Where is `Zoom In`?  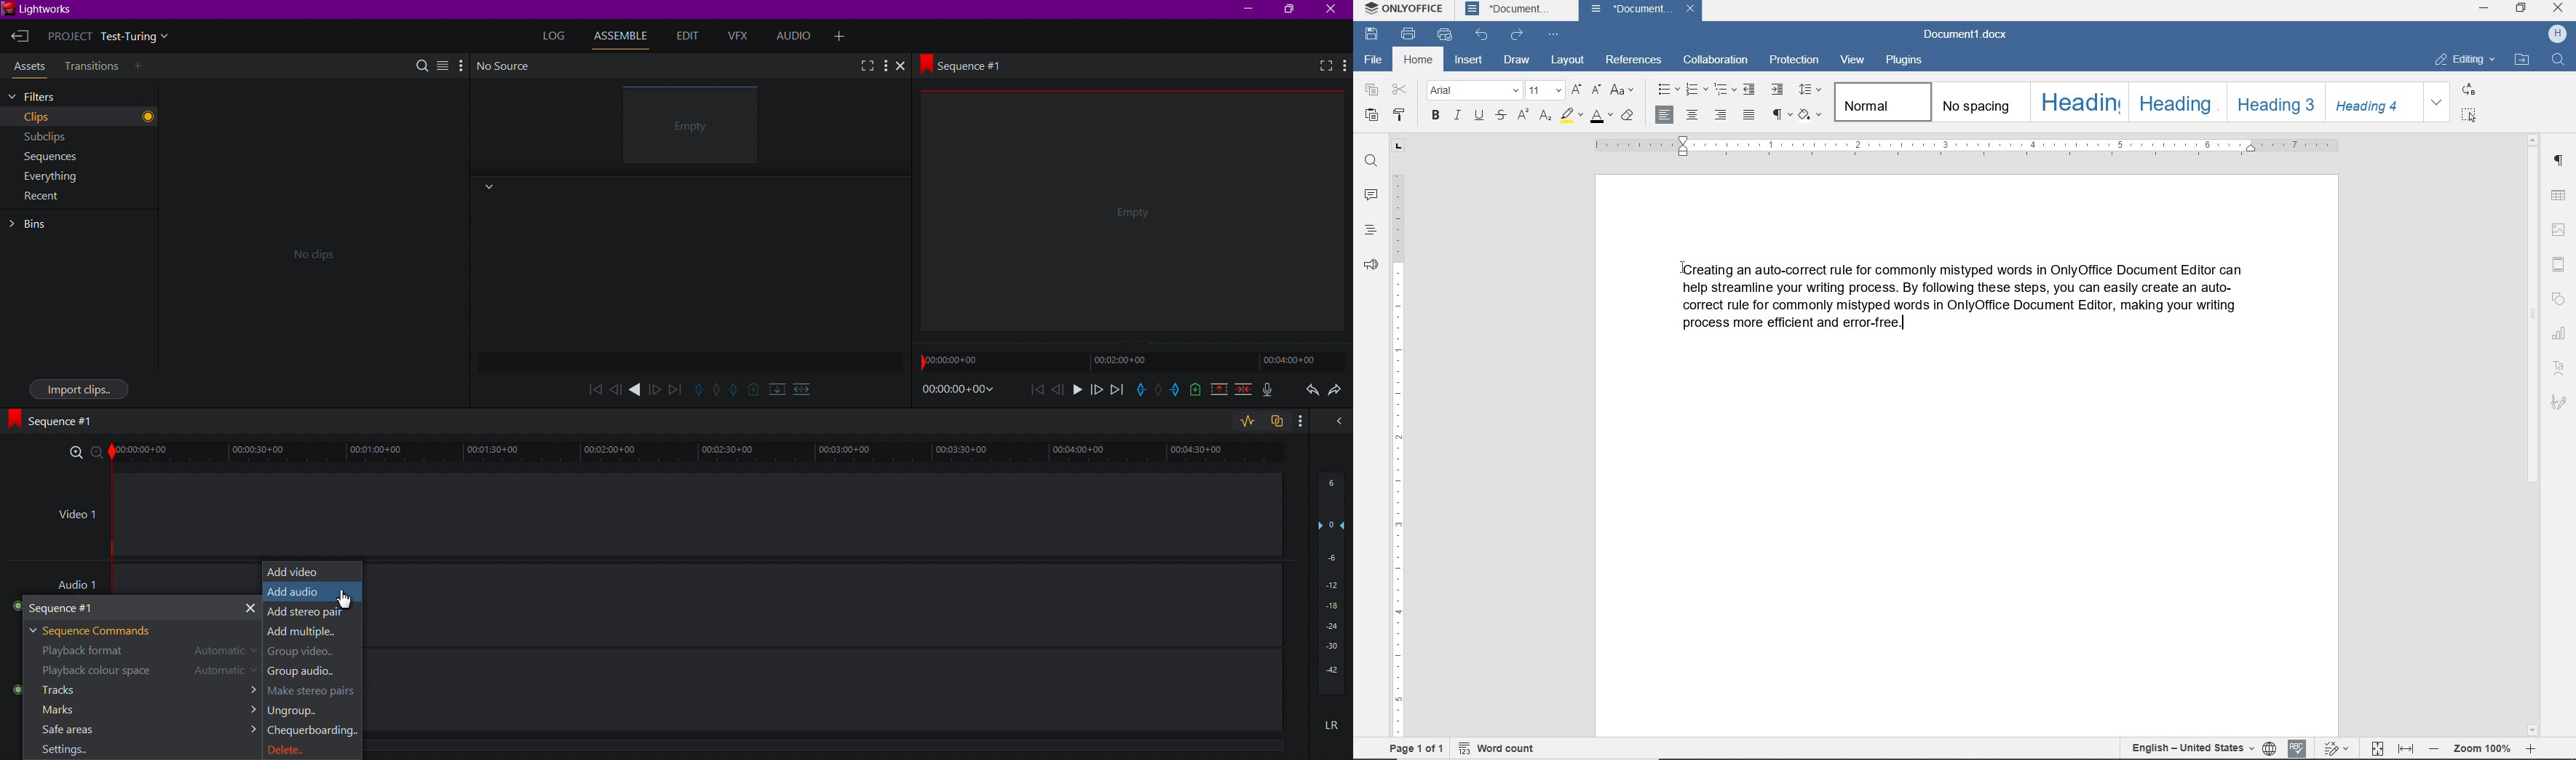
Zoom In is located at coordinates (77, 453).